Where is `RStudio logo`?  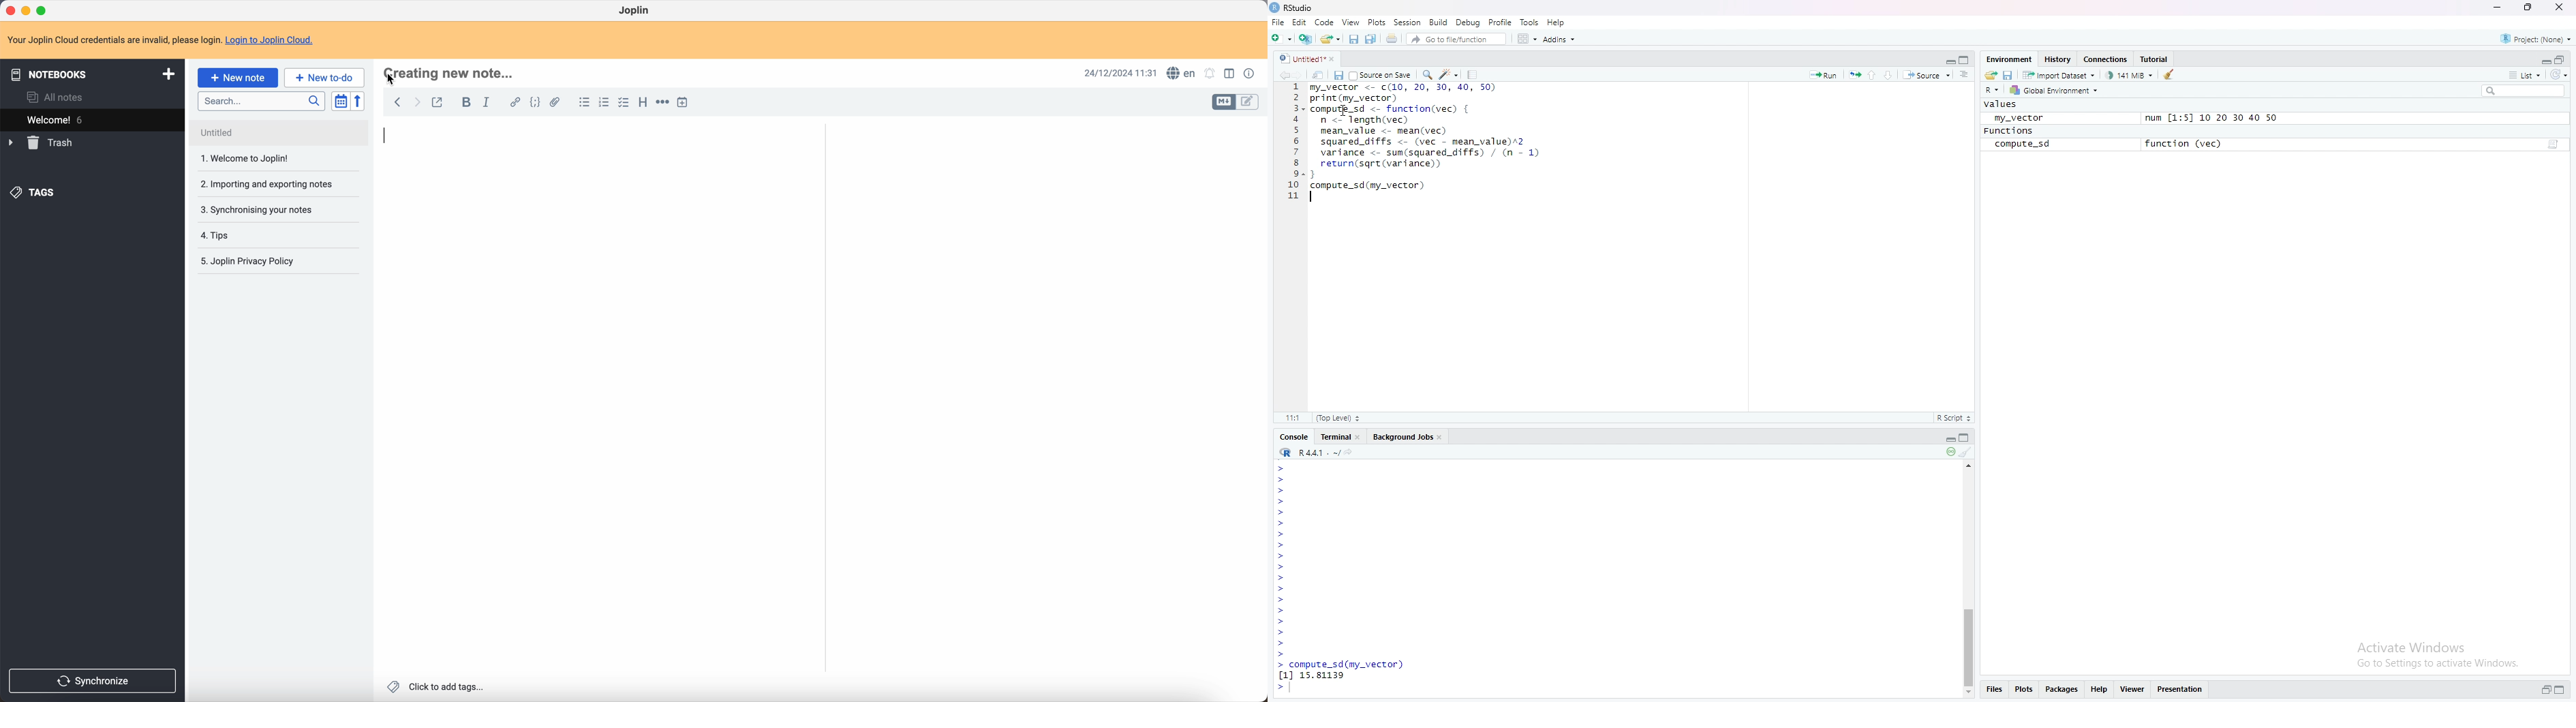
RStudio logo is located at coordinates (1285, 453).